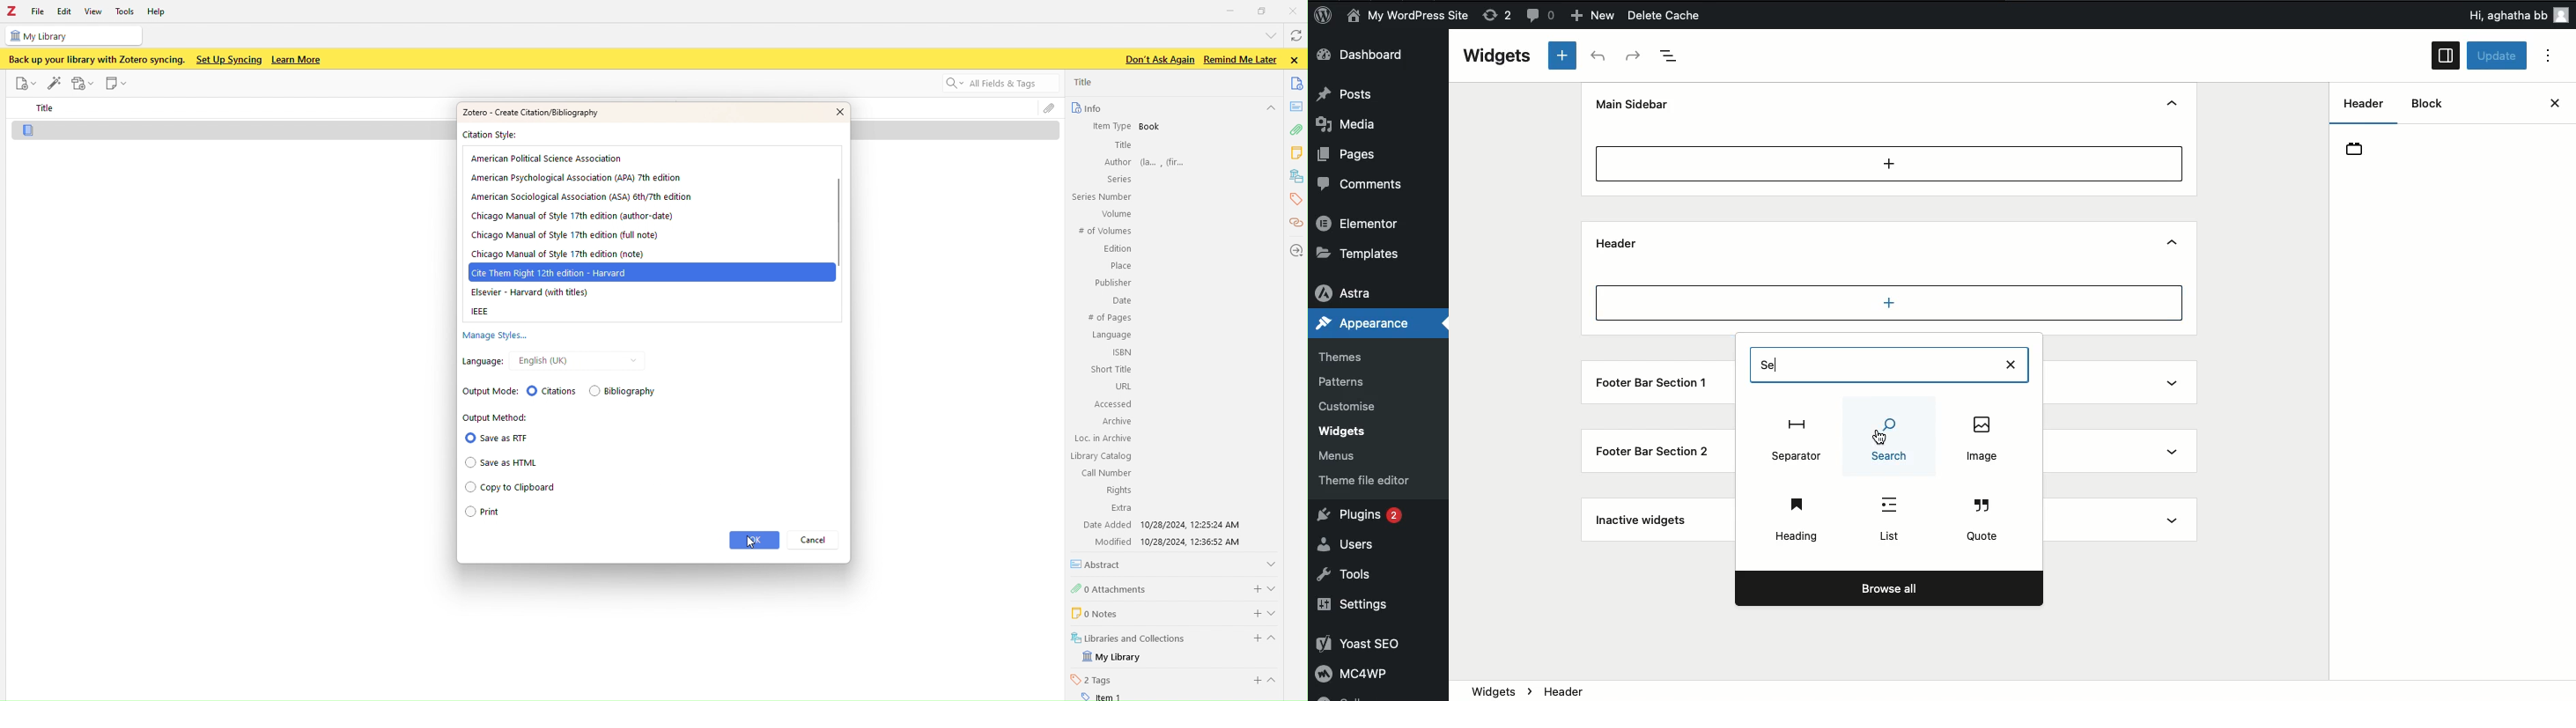 This screenshot has height=728, width=2576. What do you see at coordinates (1354, 543) in the screenshot?
I see `Users` at bounding box center [1354, 543].